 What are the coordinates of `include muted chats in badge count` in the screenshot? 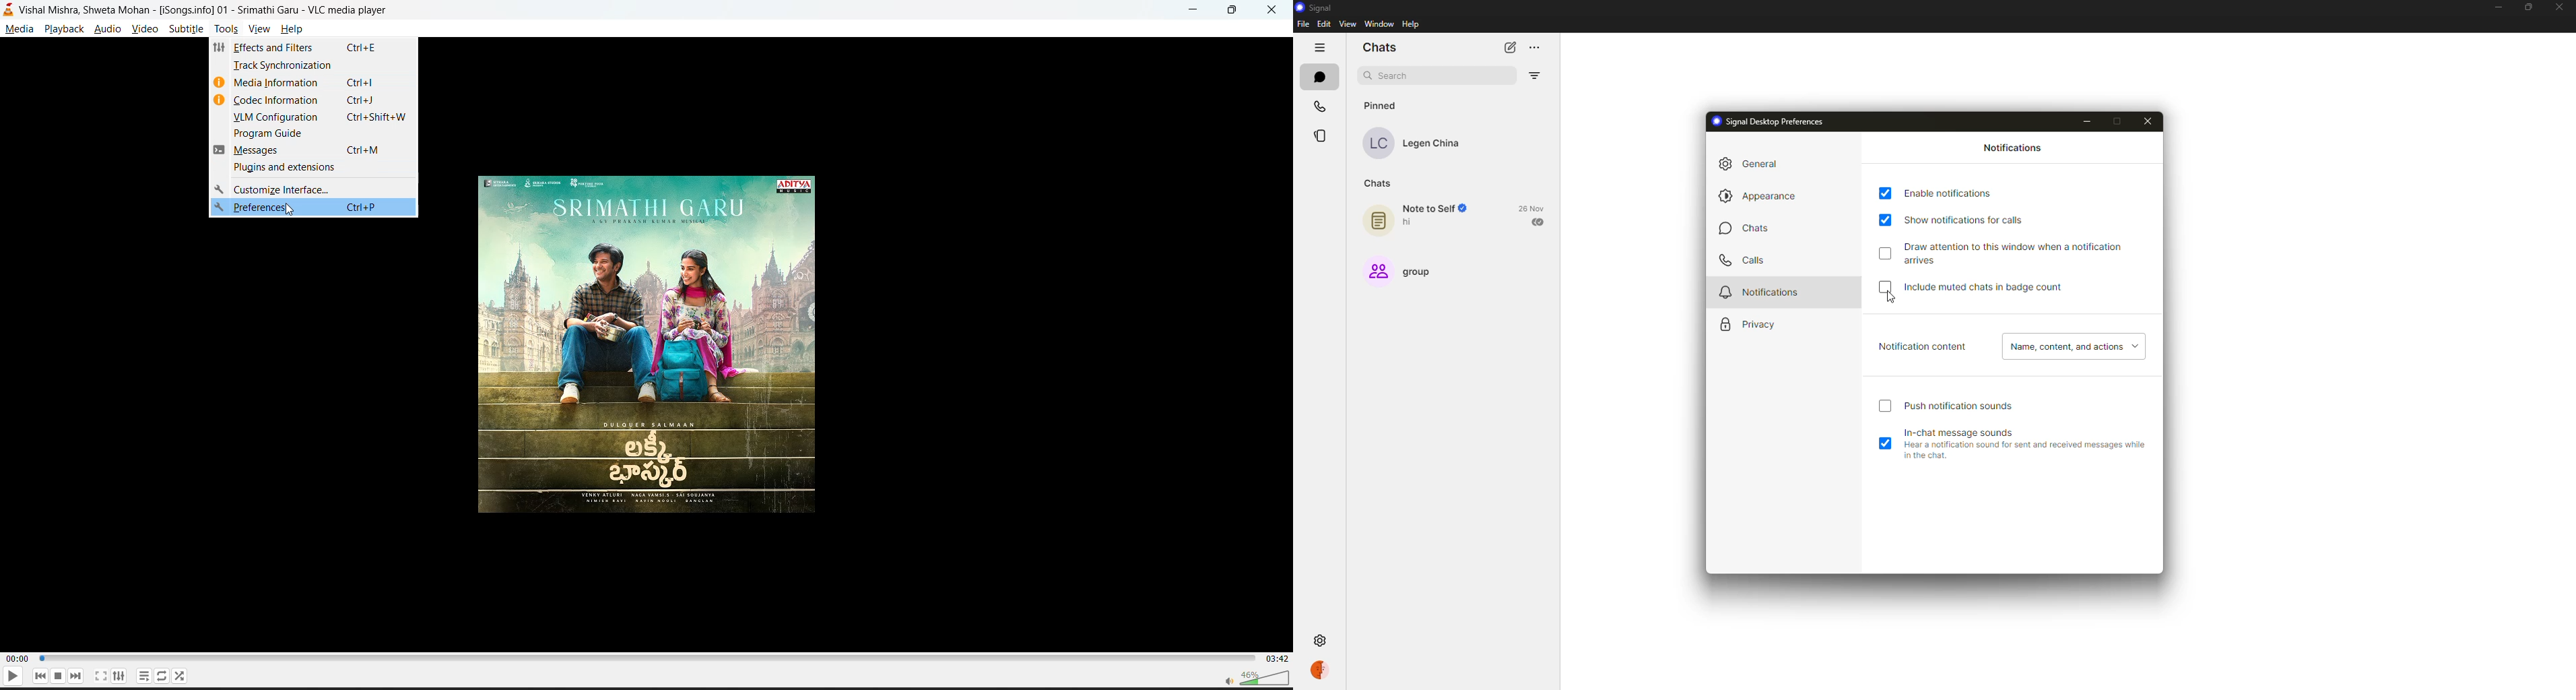 It's located at (1979, 288).